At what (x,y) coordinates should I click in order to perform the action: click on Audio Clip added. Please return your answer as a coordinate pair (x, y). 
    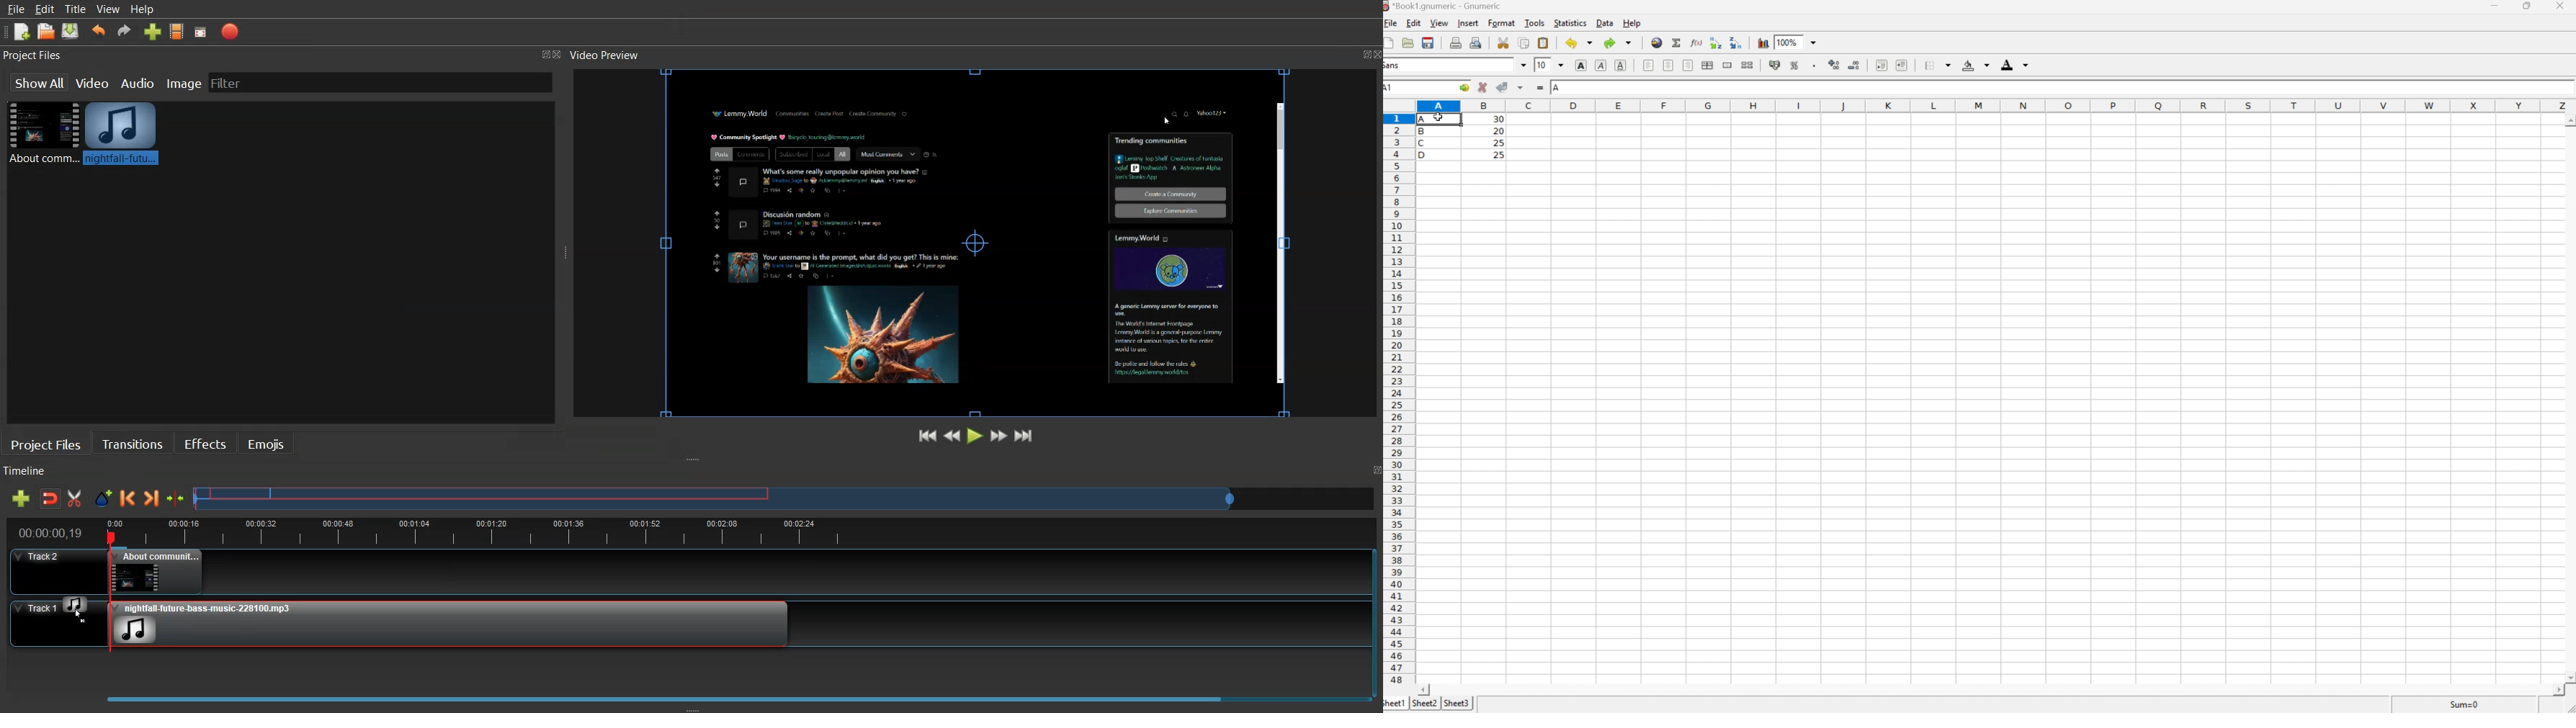
    Looking at the image, I should click on (121, 133).